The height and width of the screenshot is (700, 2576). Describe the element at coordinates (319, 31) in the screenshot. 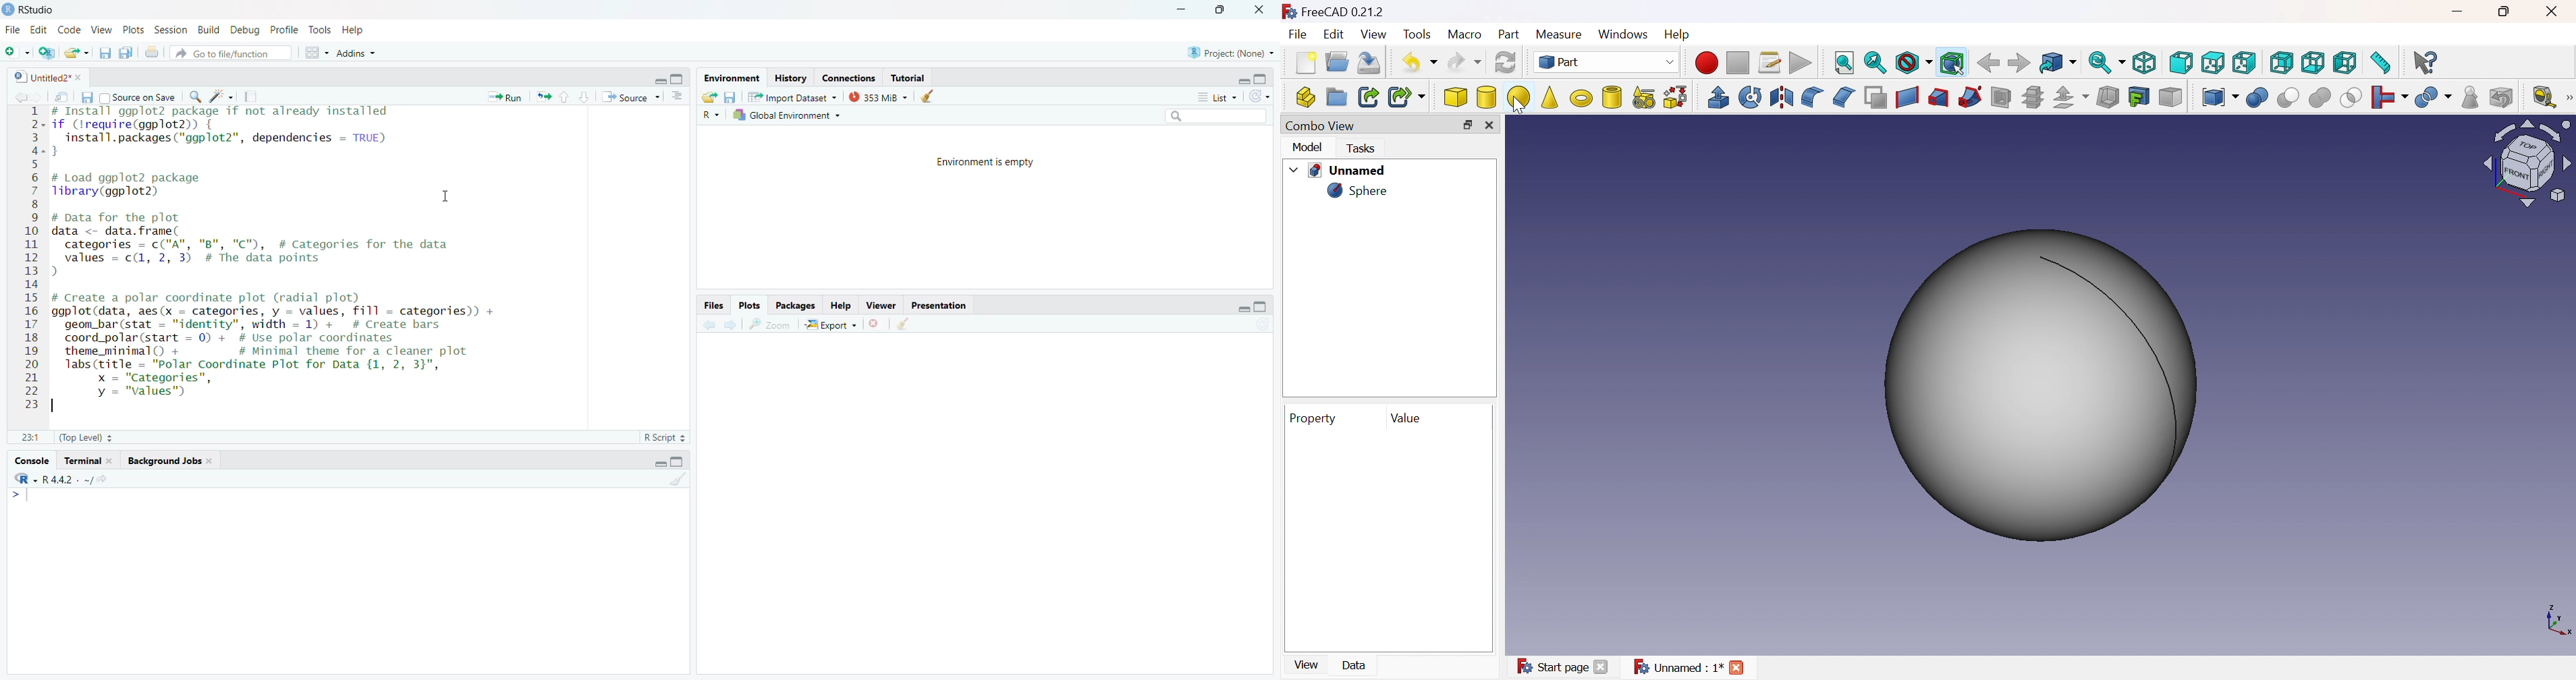

I see ` Tools` at that location.